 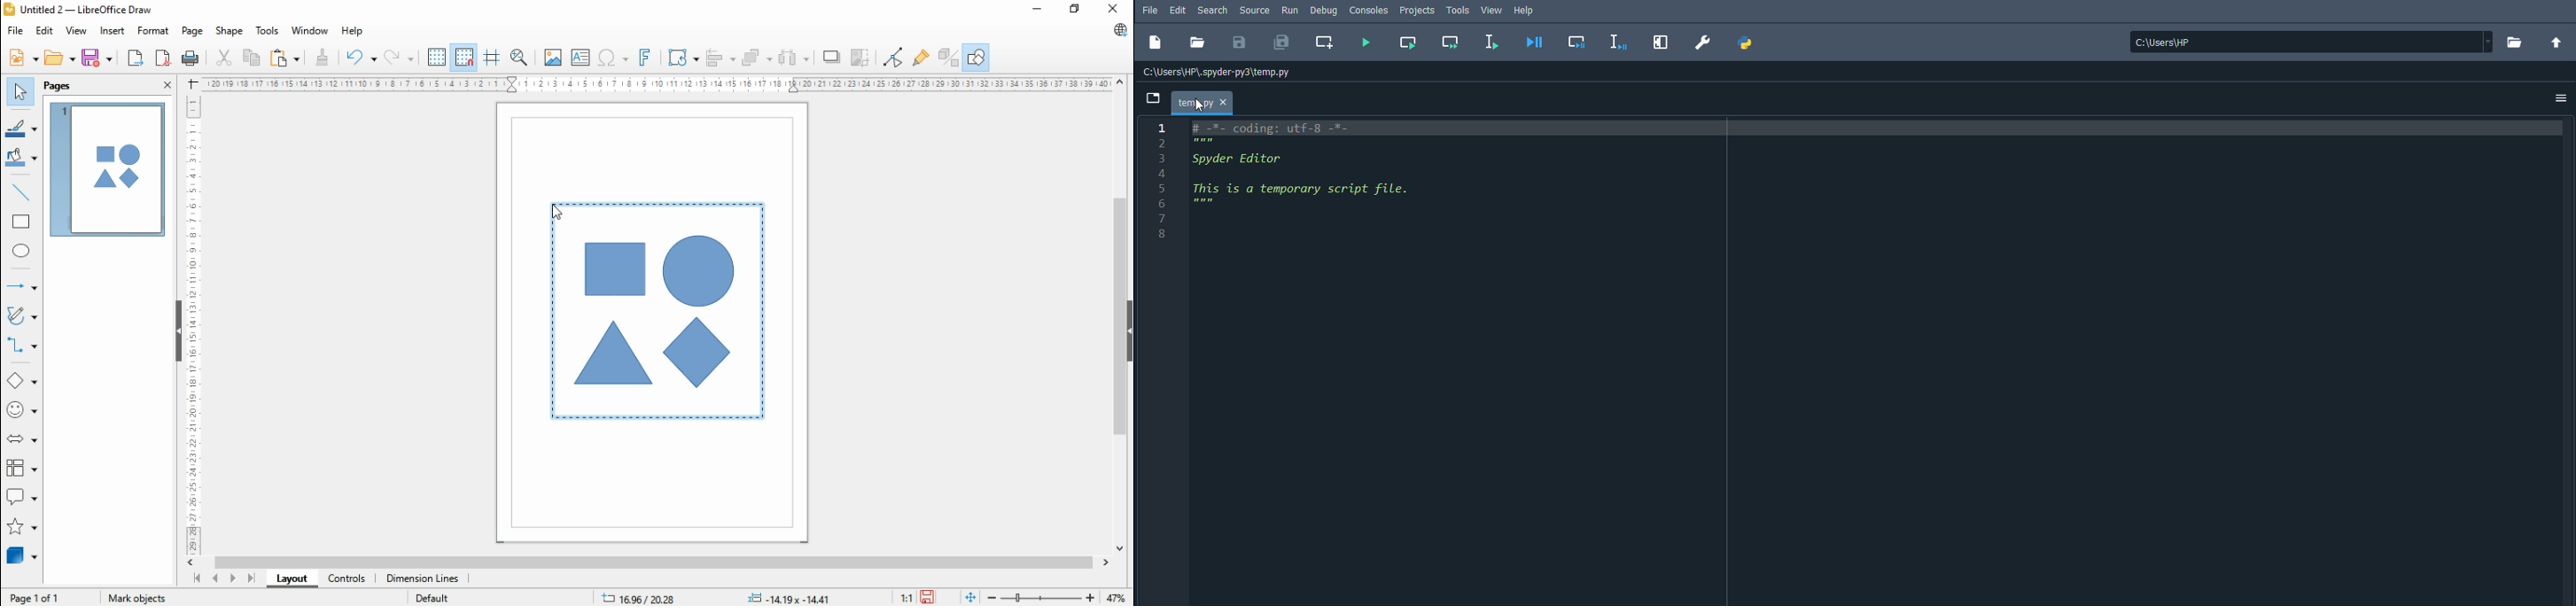 What do you see at coordinates (229, 31) in the screenshot?
I see `shape` at bounding box center [229, 31].